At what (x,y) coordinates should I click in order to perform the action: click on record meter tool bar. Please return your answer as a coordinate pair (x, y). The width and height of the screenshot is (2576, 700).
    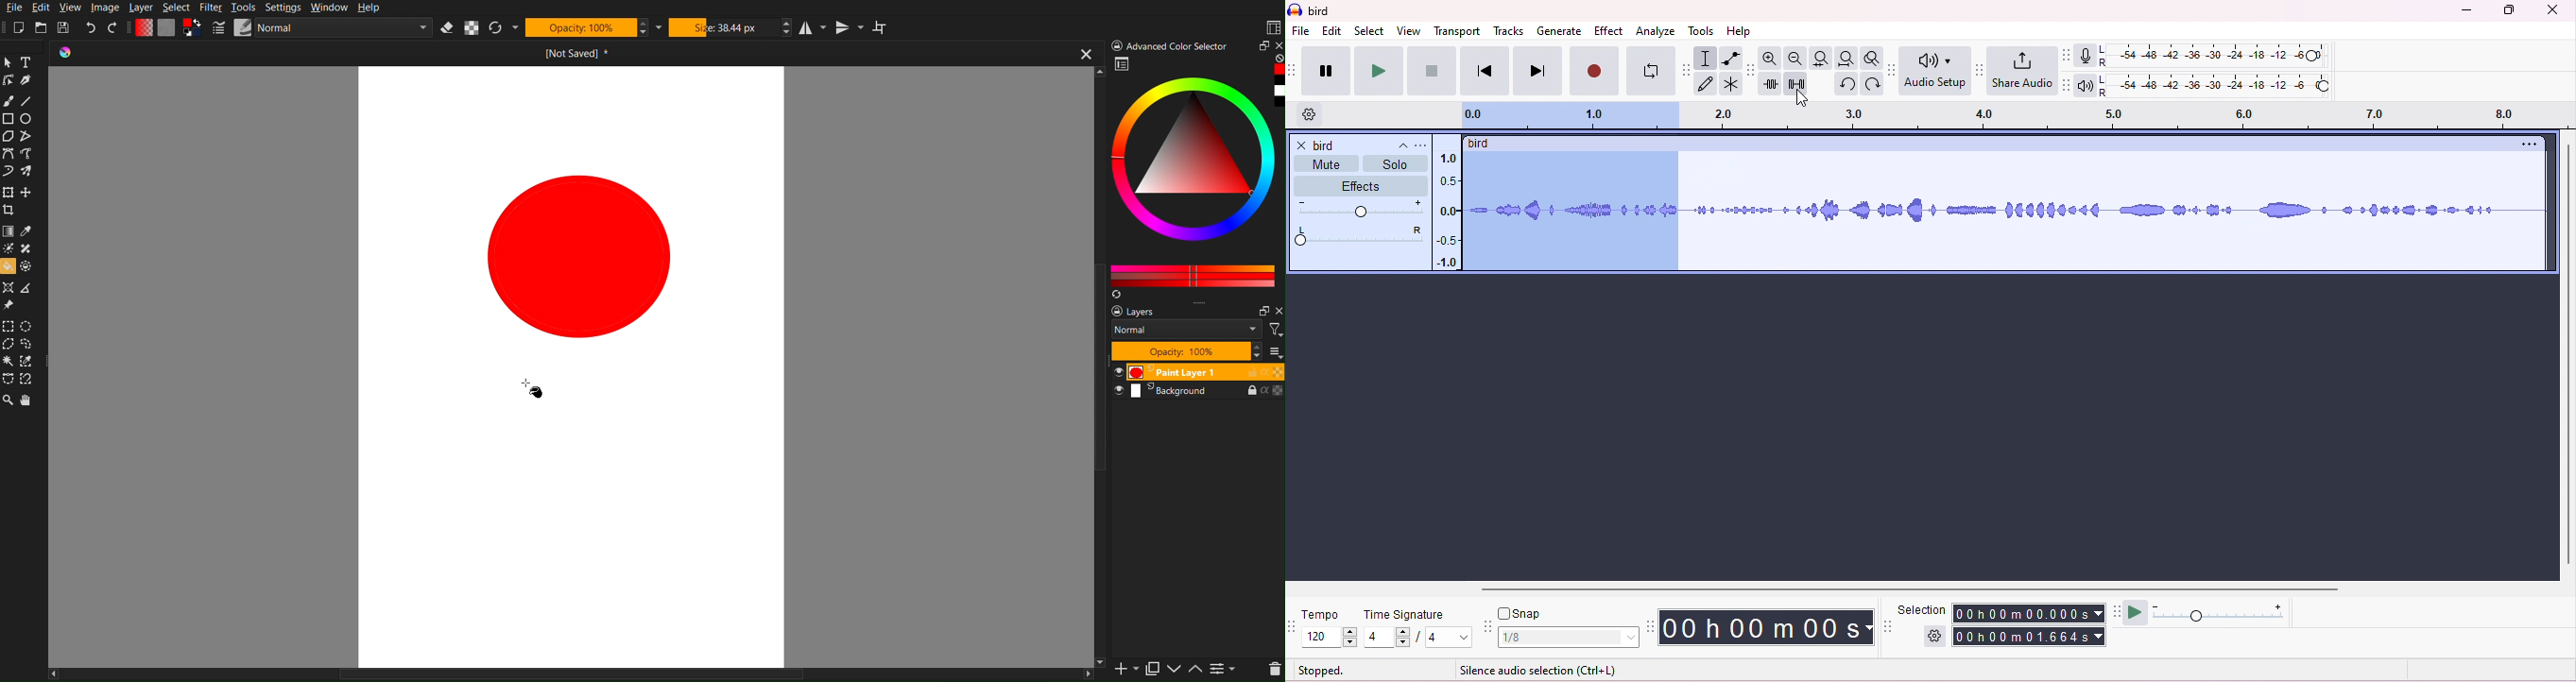
    Looking at the image, I should click on (2069, 56).